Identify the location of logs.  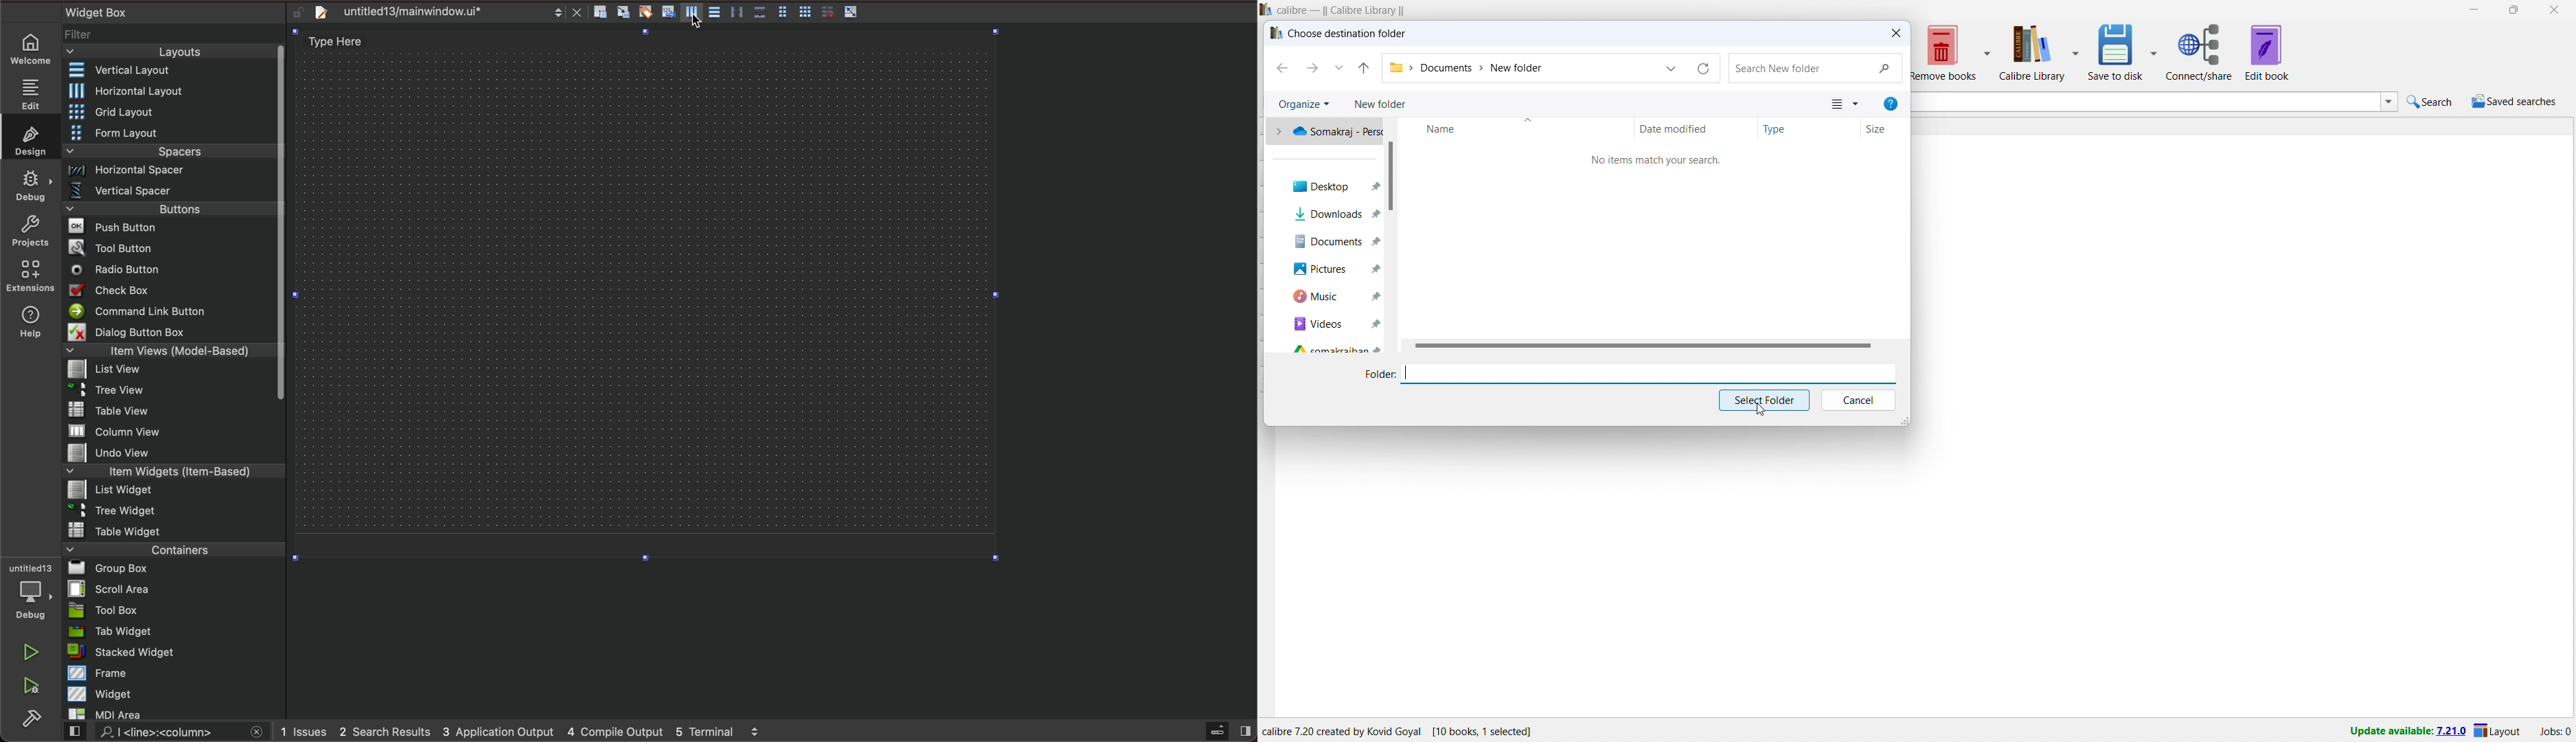
(532, 731).